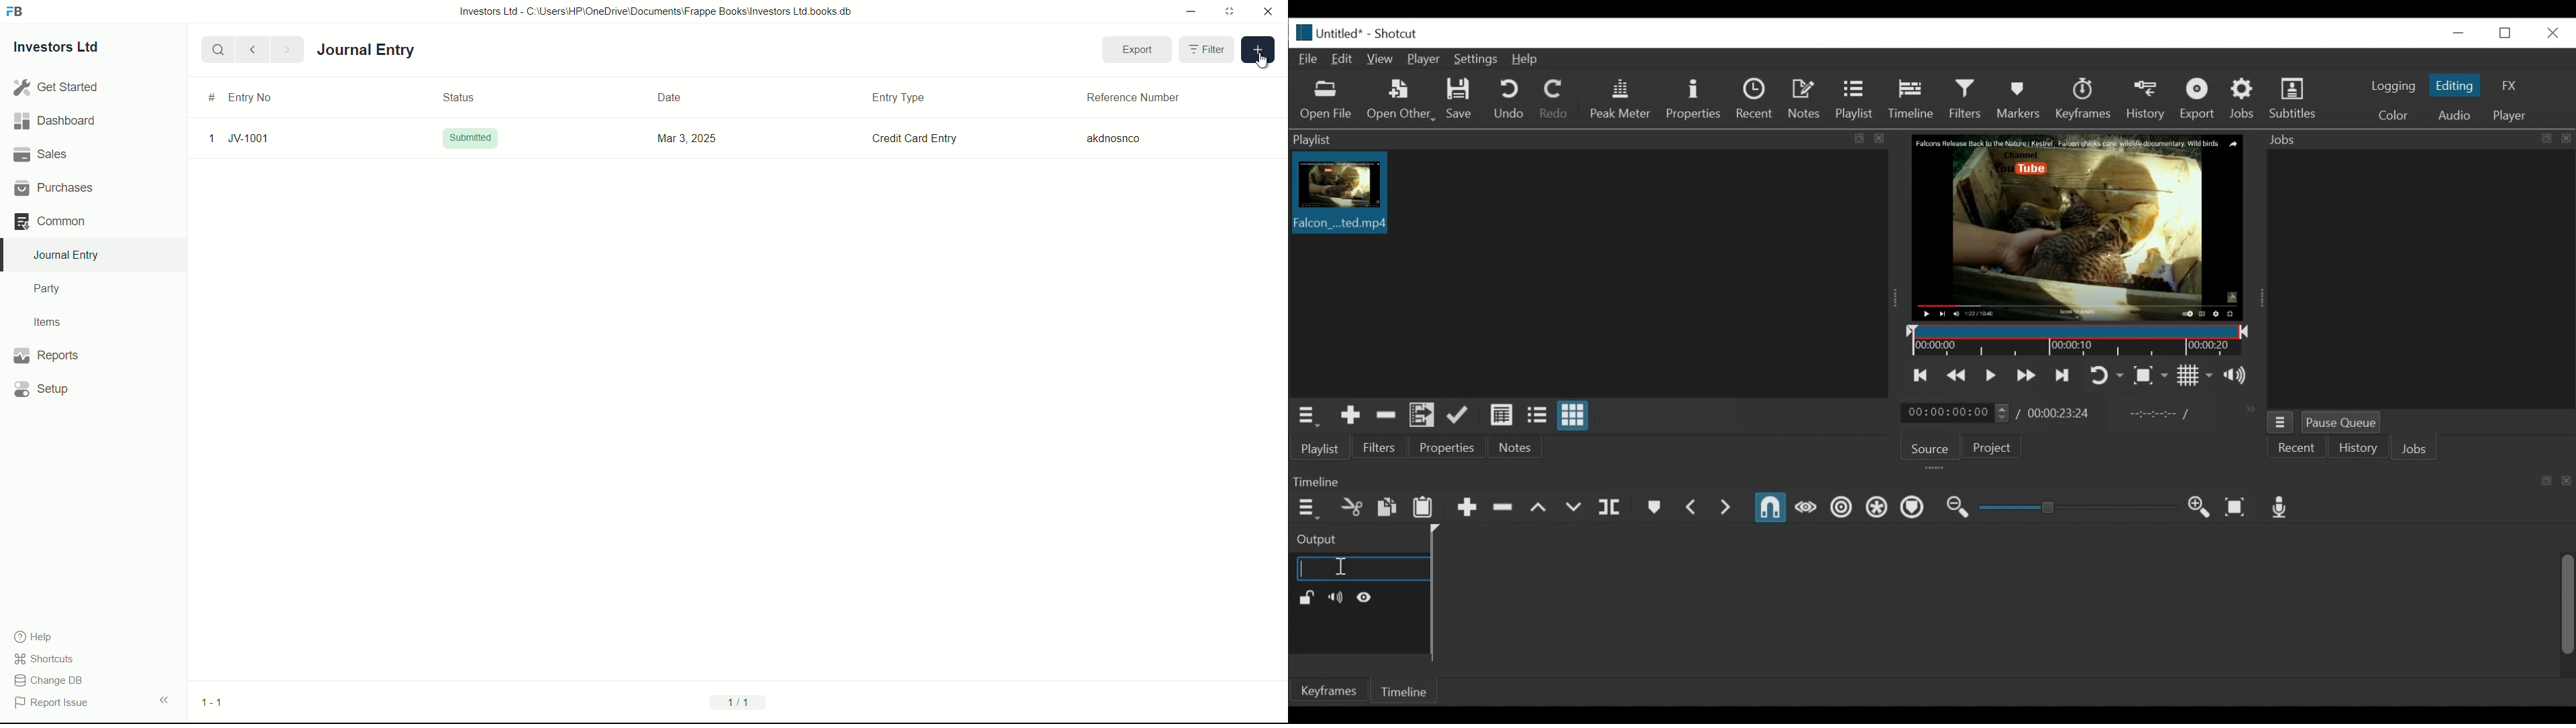  I want to click on View as detail, so click(1501, 417).